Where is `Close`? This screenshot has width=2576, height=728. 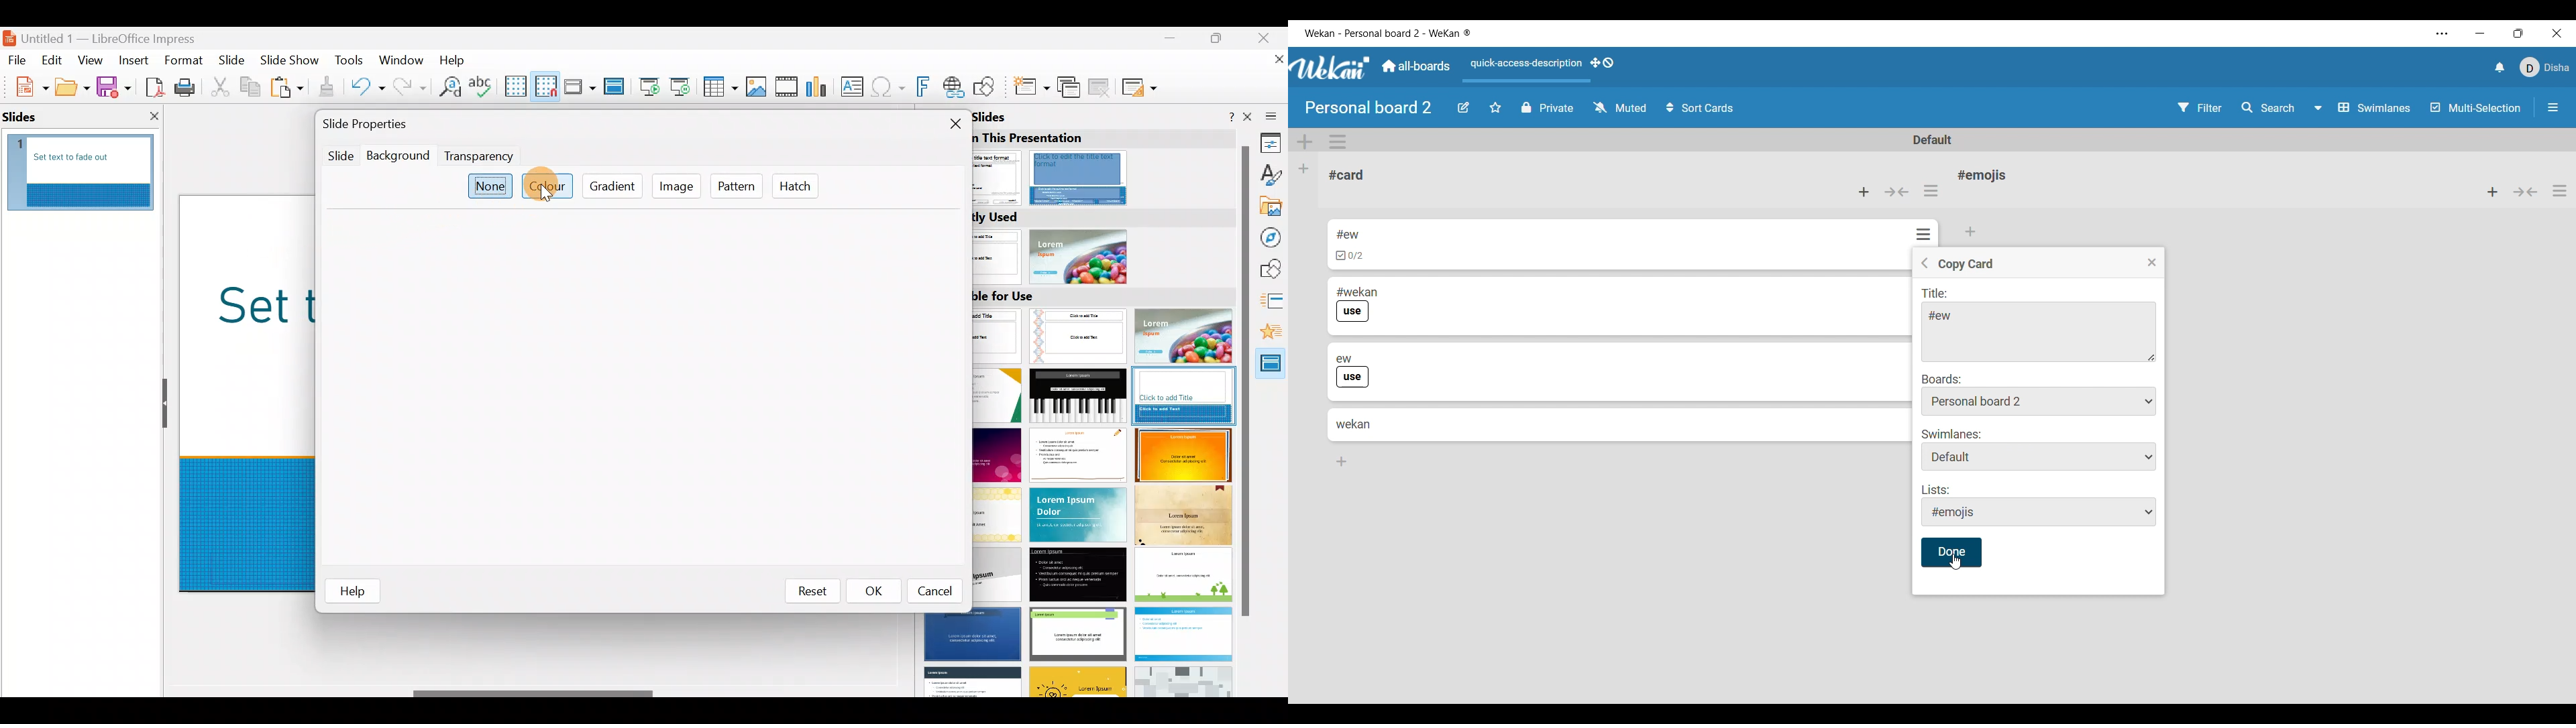 Close is located at coordinates (1269, 36).